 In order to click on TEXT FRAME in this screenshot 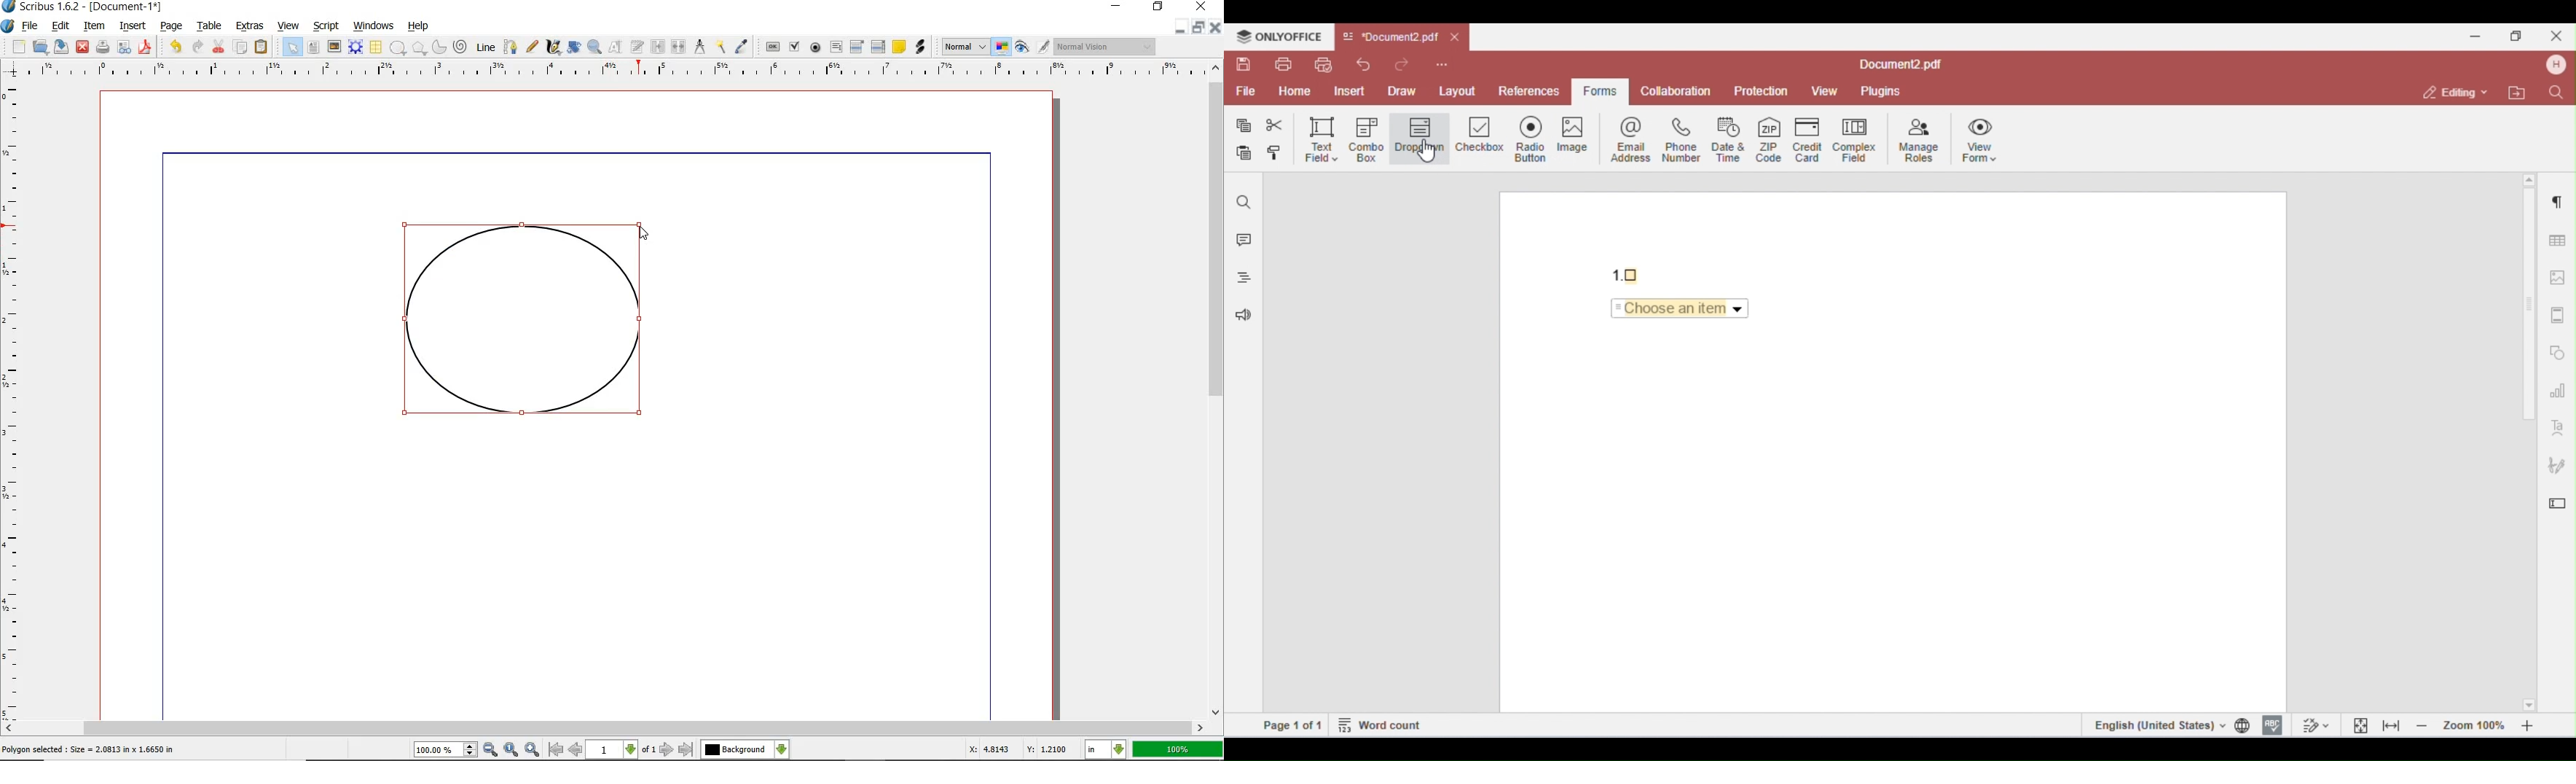, I will do `click(313, 47)`.